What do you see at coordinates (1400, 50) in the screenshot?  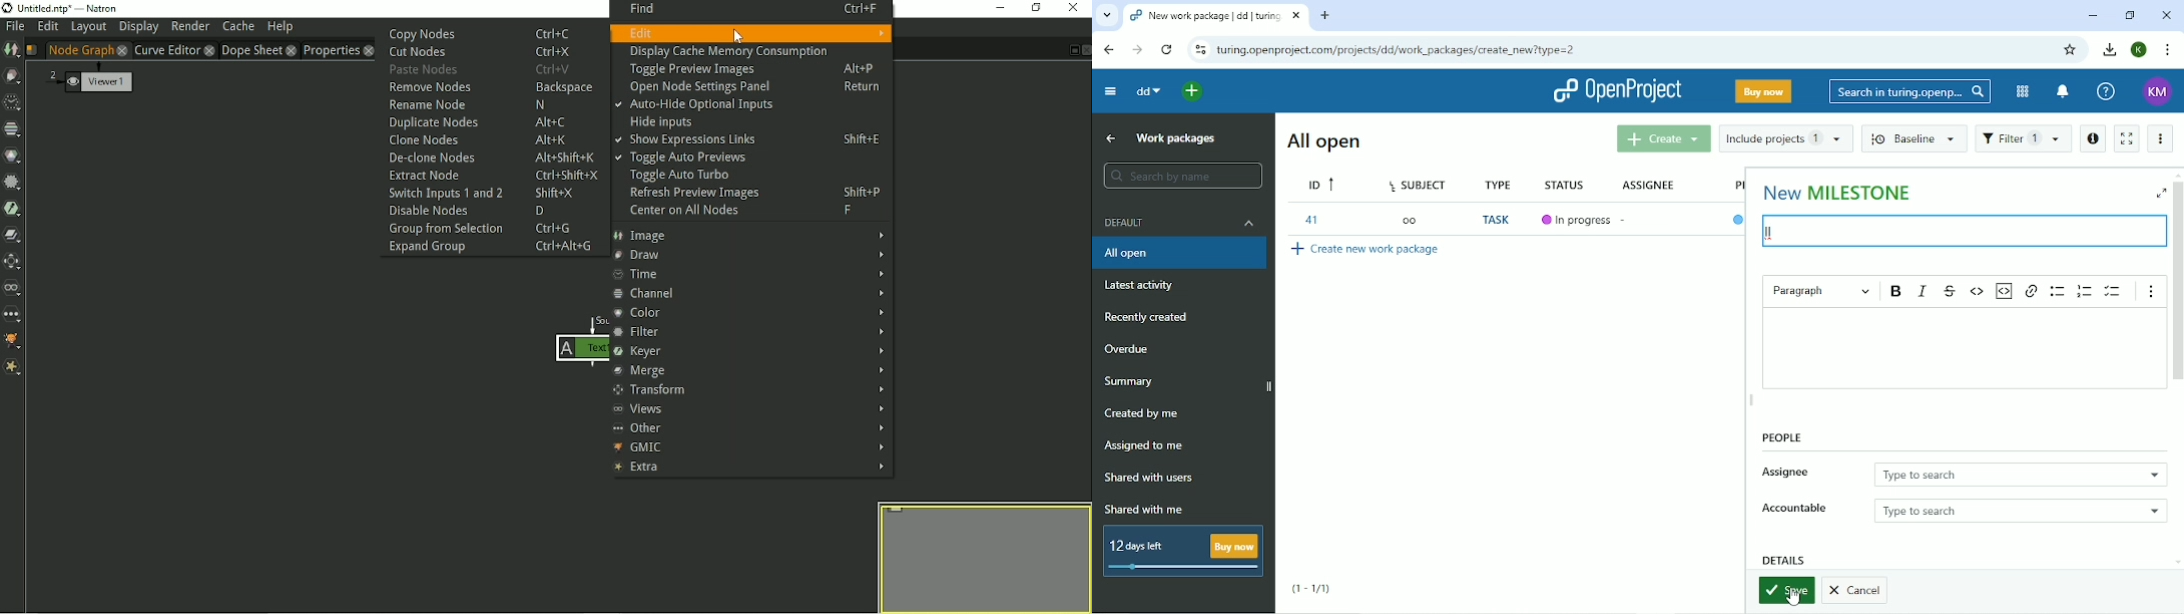 I see `Site` at bounding box center [1400, 50].